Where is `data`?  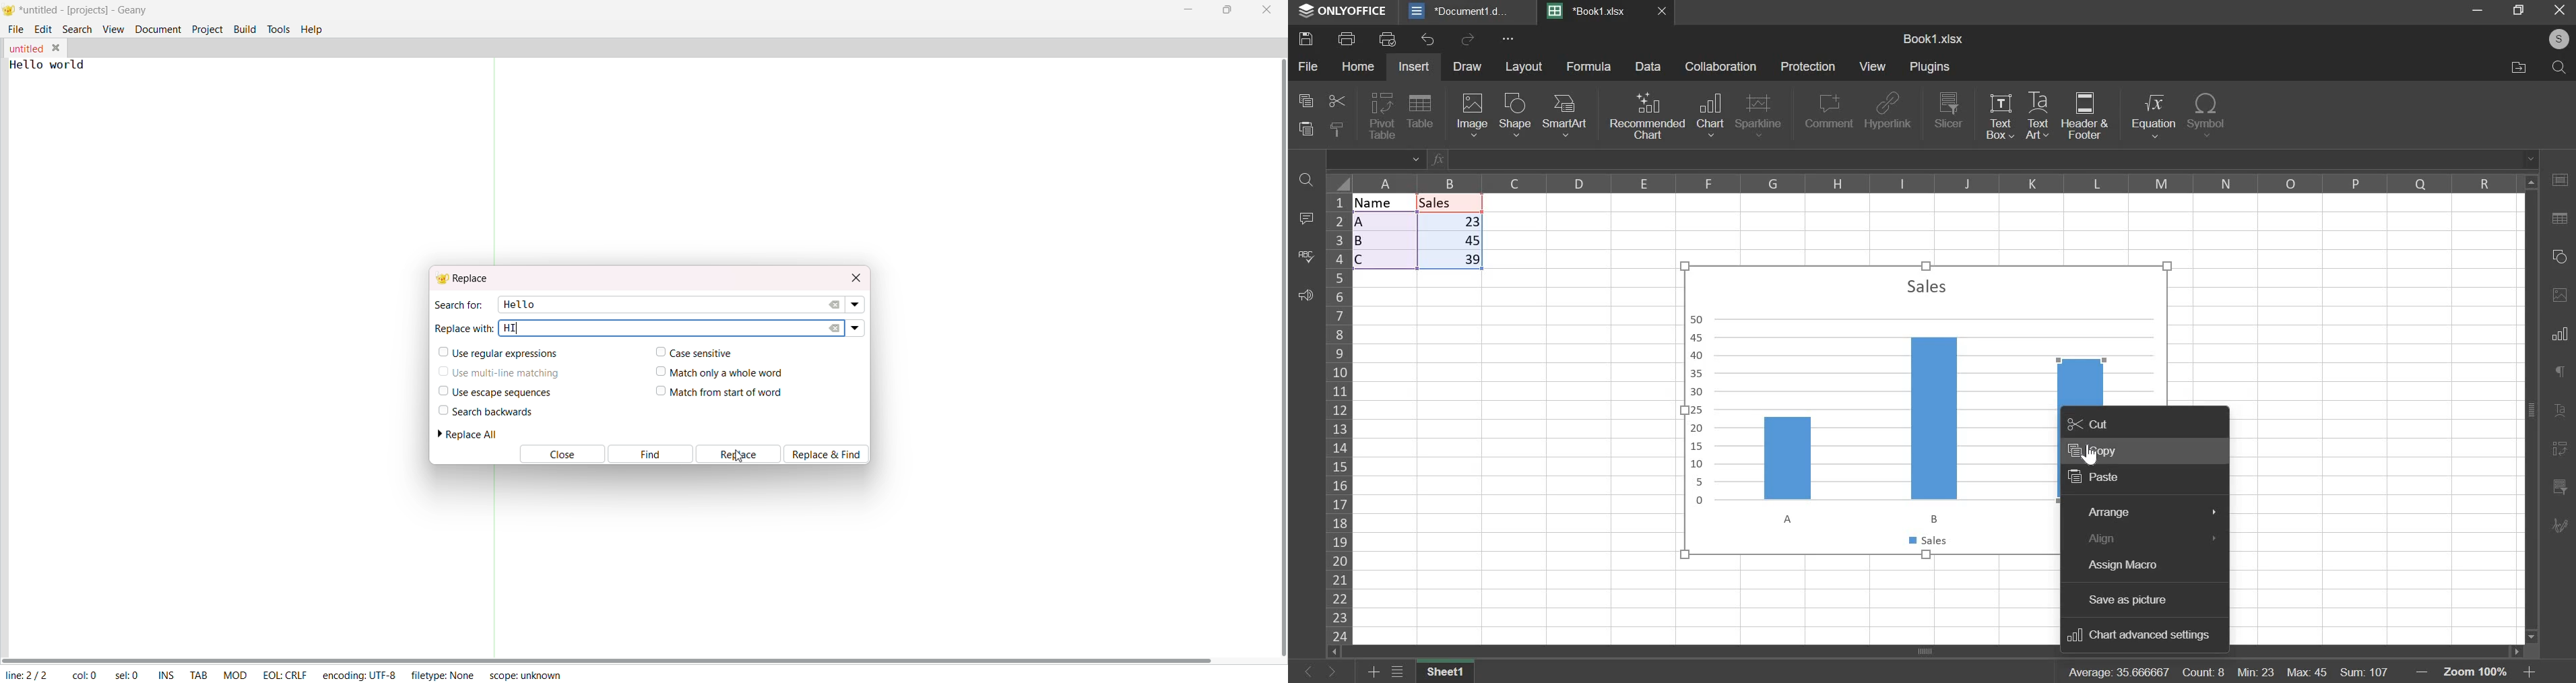
data is located at coordinates (1419, 232).